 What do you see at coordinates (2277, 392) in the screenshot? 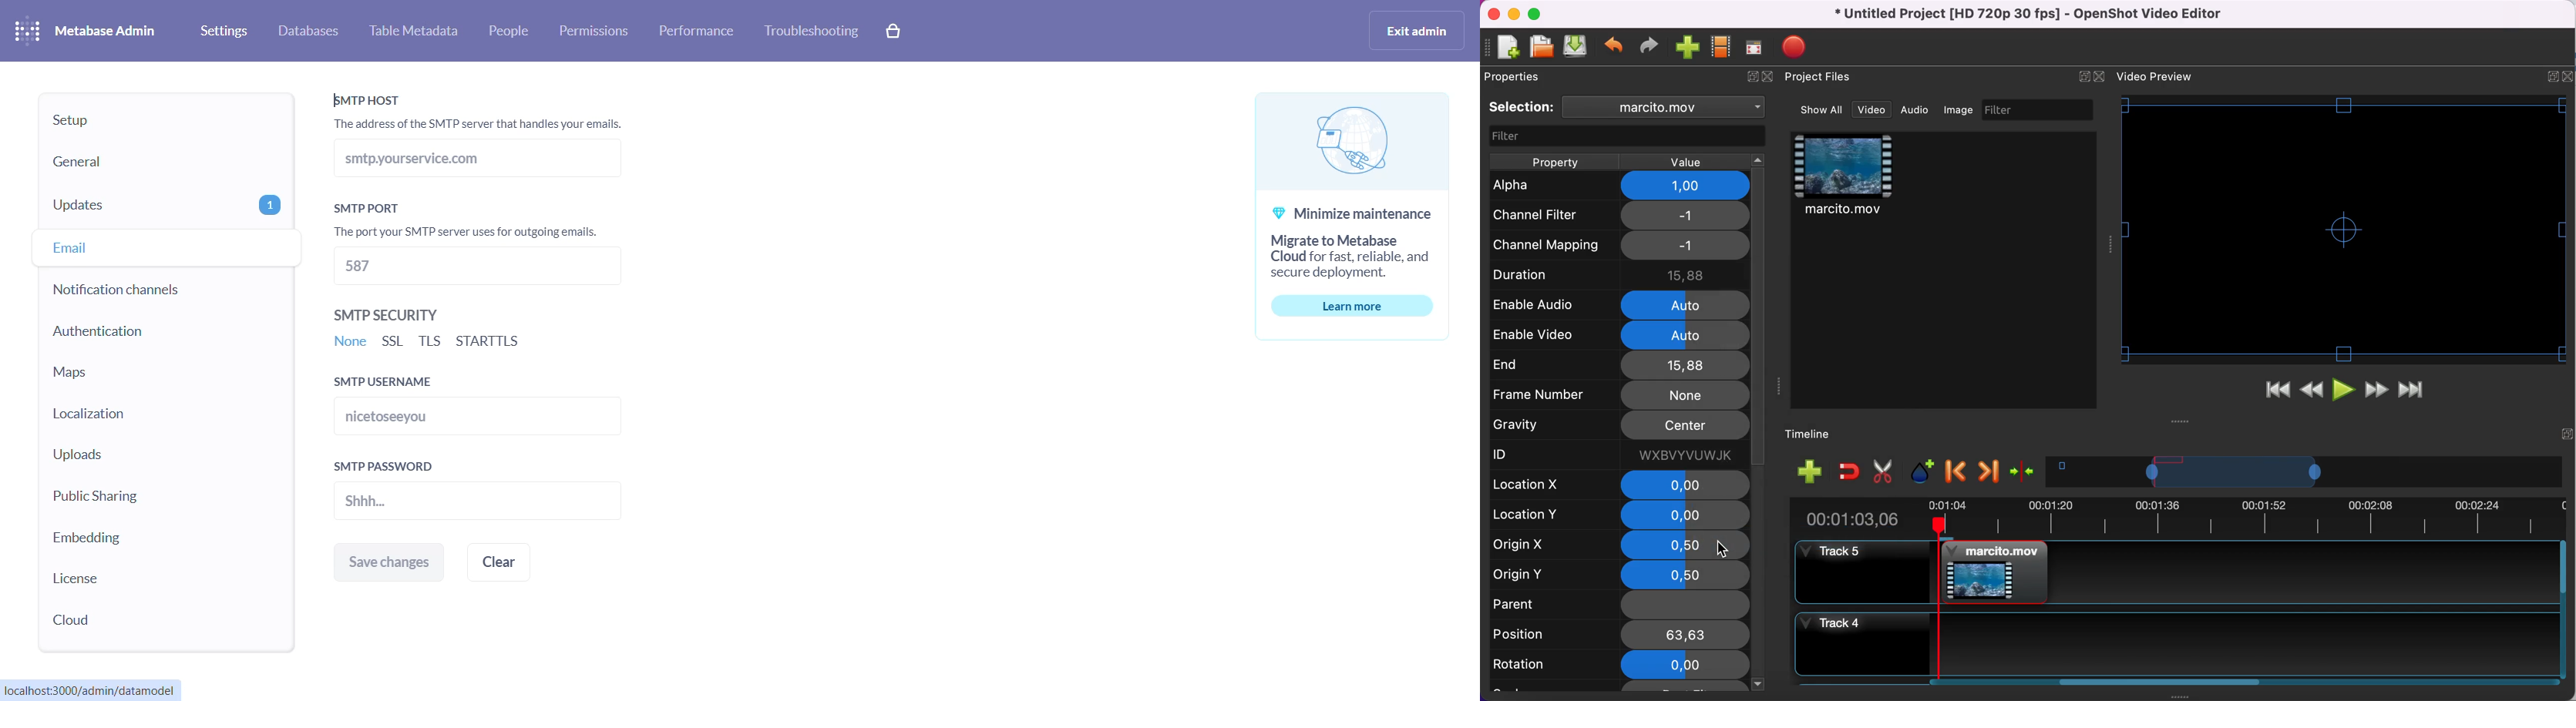
I see `jump to start` at bounding box center [2277, 392].